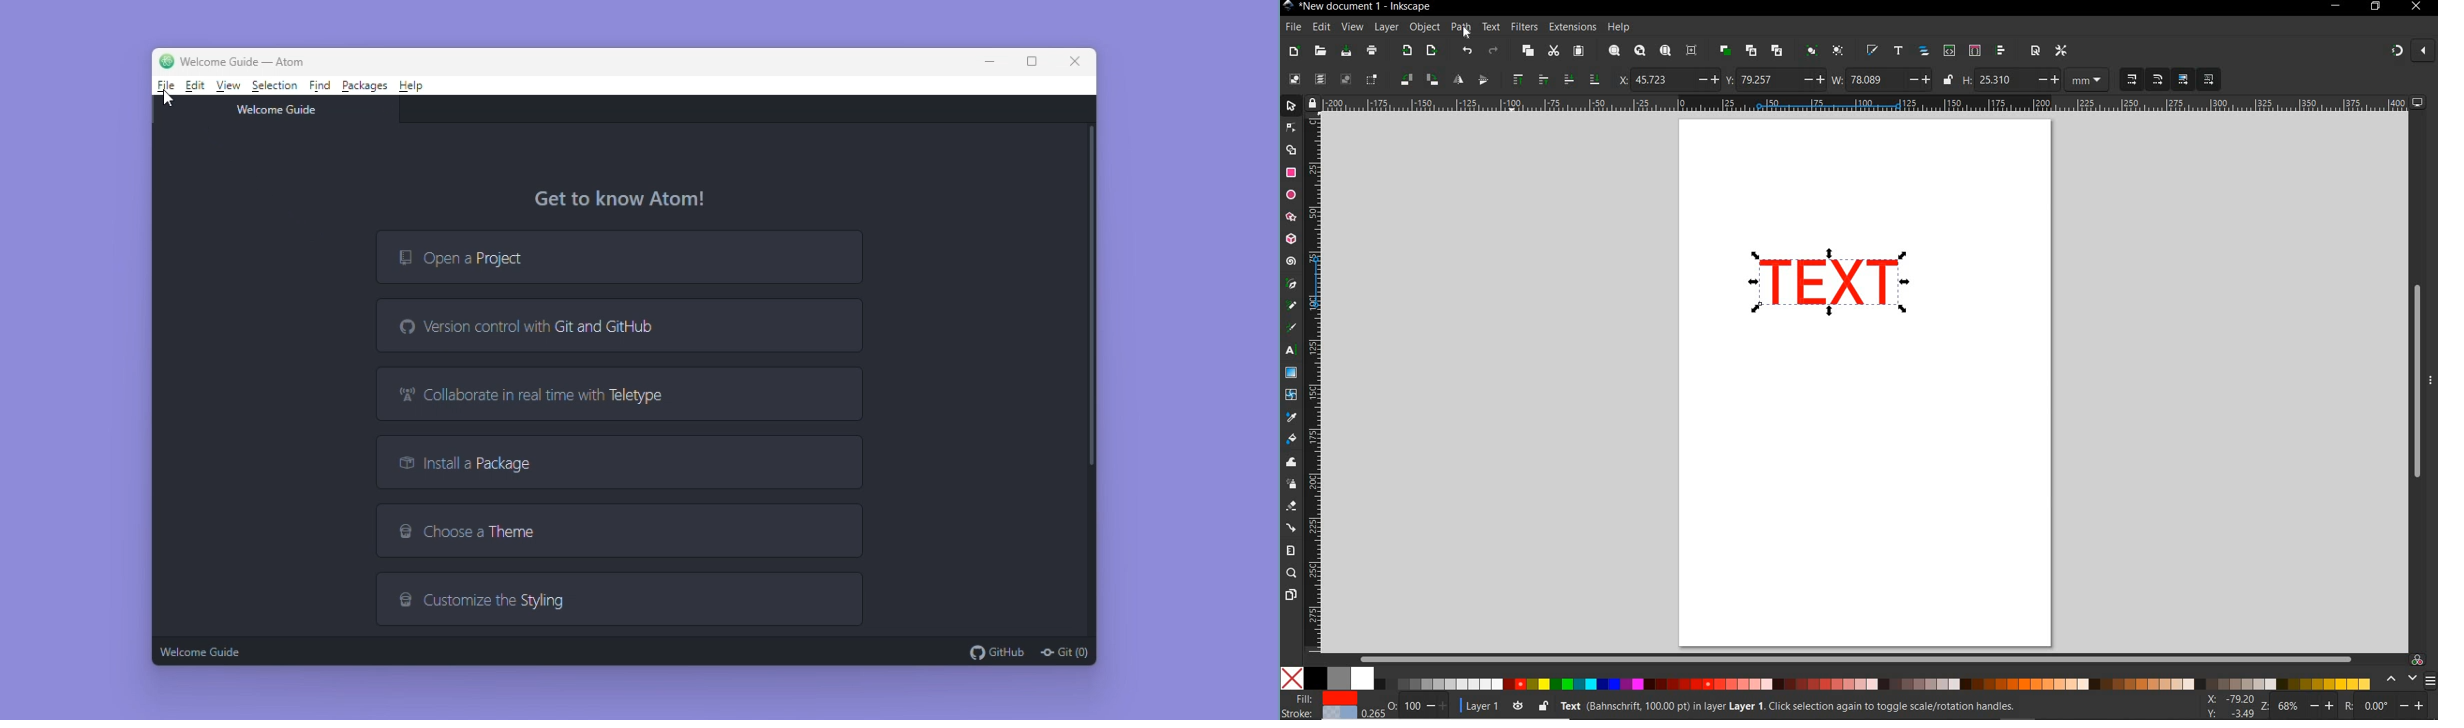 This screenshot has height=728, width=2464. Describe the element at coordinates (1579, 51) in the screenshot. I see `PASTE` at that location.